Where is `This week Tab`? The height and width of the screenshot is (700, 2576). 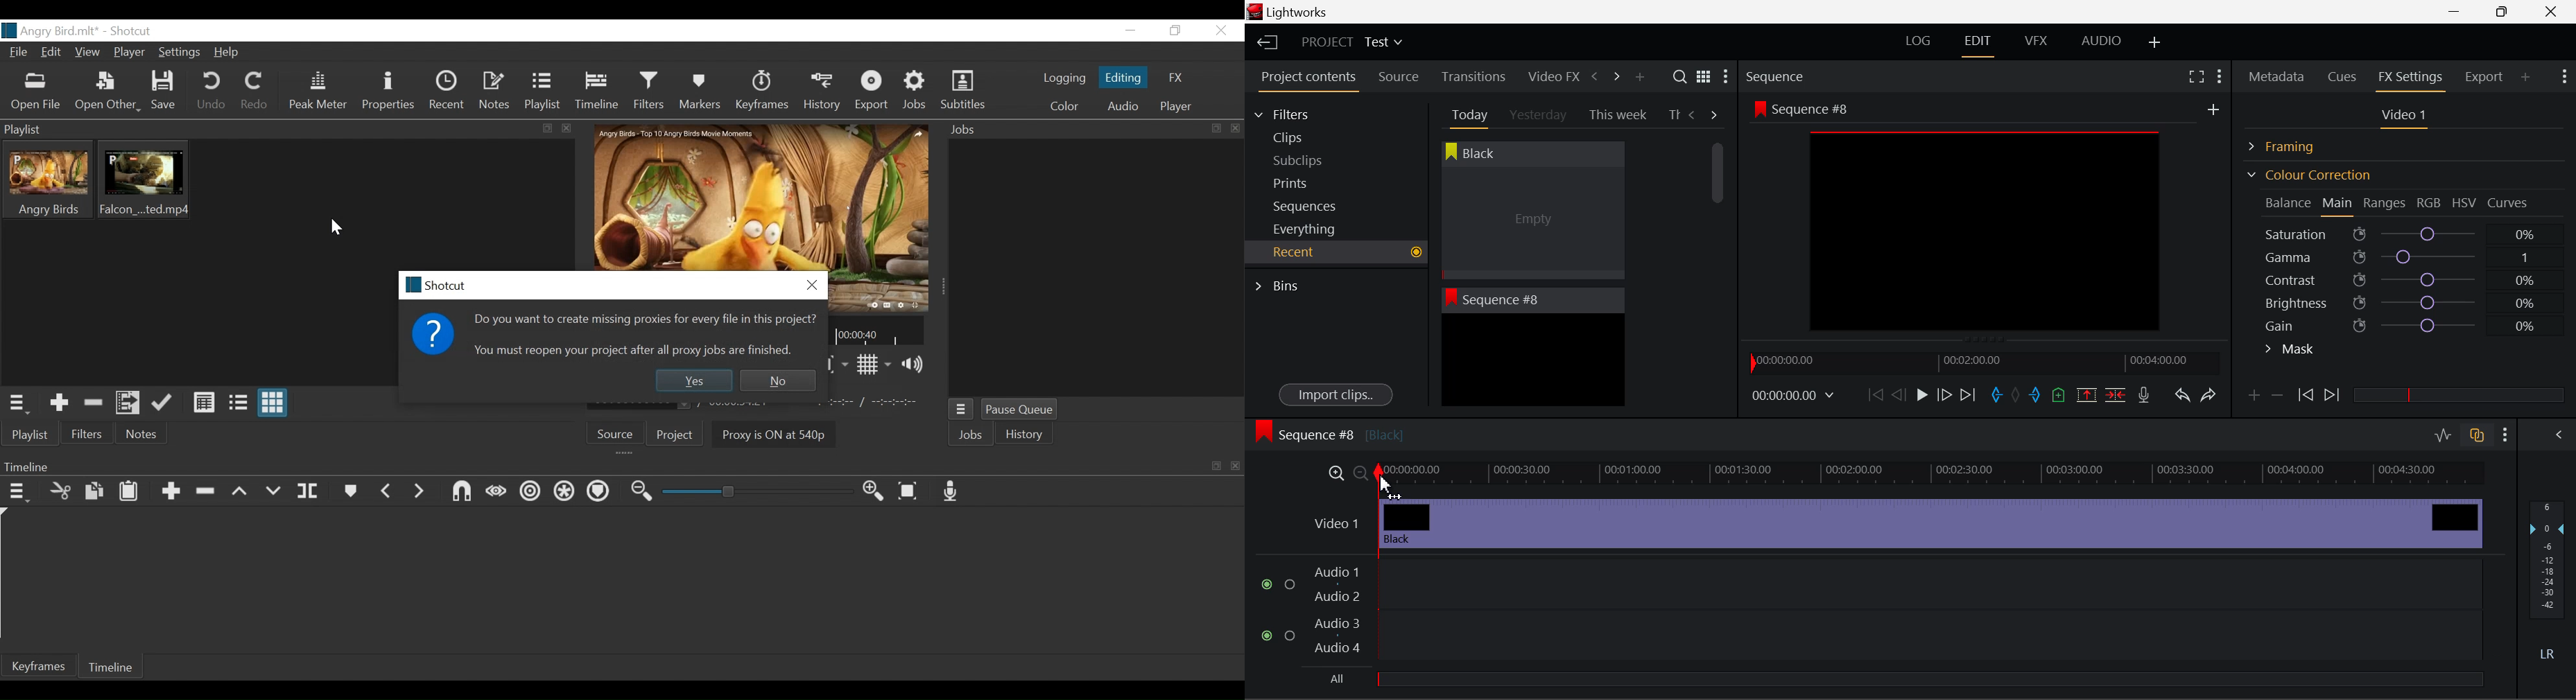
This week Tab is located at coordinates (1616, 115).